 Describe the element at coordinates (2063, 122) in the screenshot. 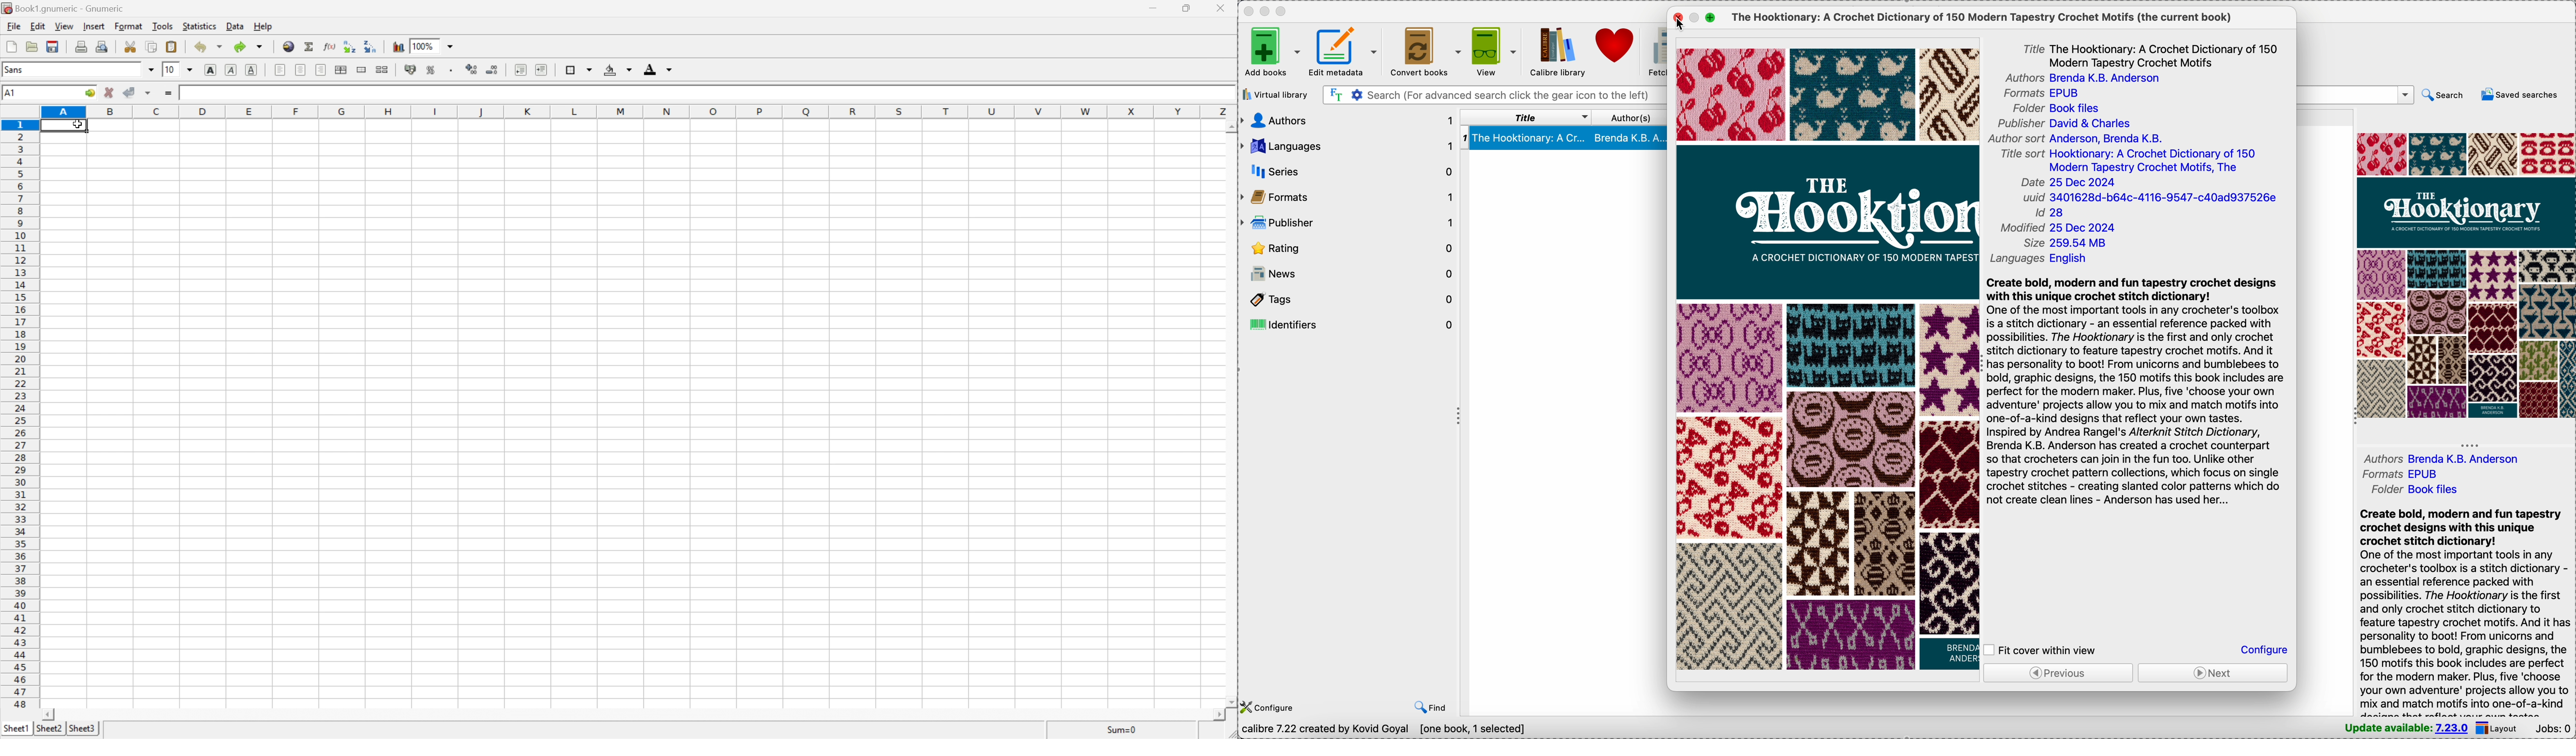

I see `publisher` at that location.